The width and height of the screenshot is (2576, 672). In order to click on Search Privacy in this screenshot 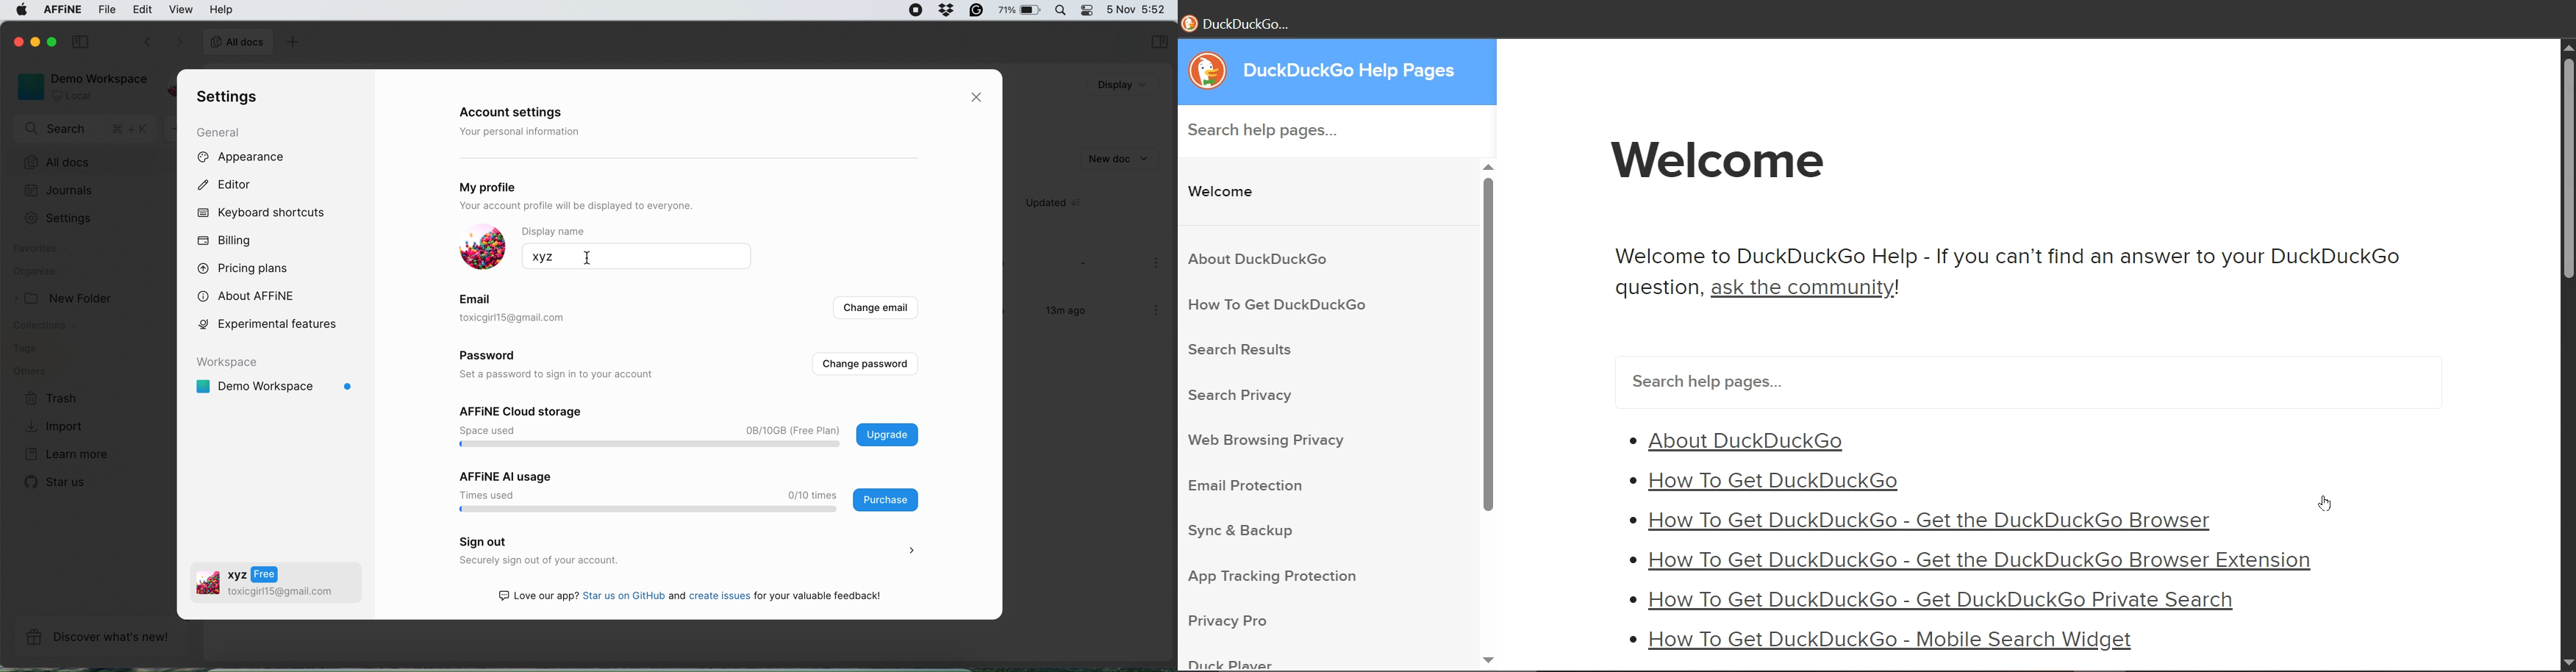, I will do `click(1244, 396)`.